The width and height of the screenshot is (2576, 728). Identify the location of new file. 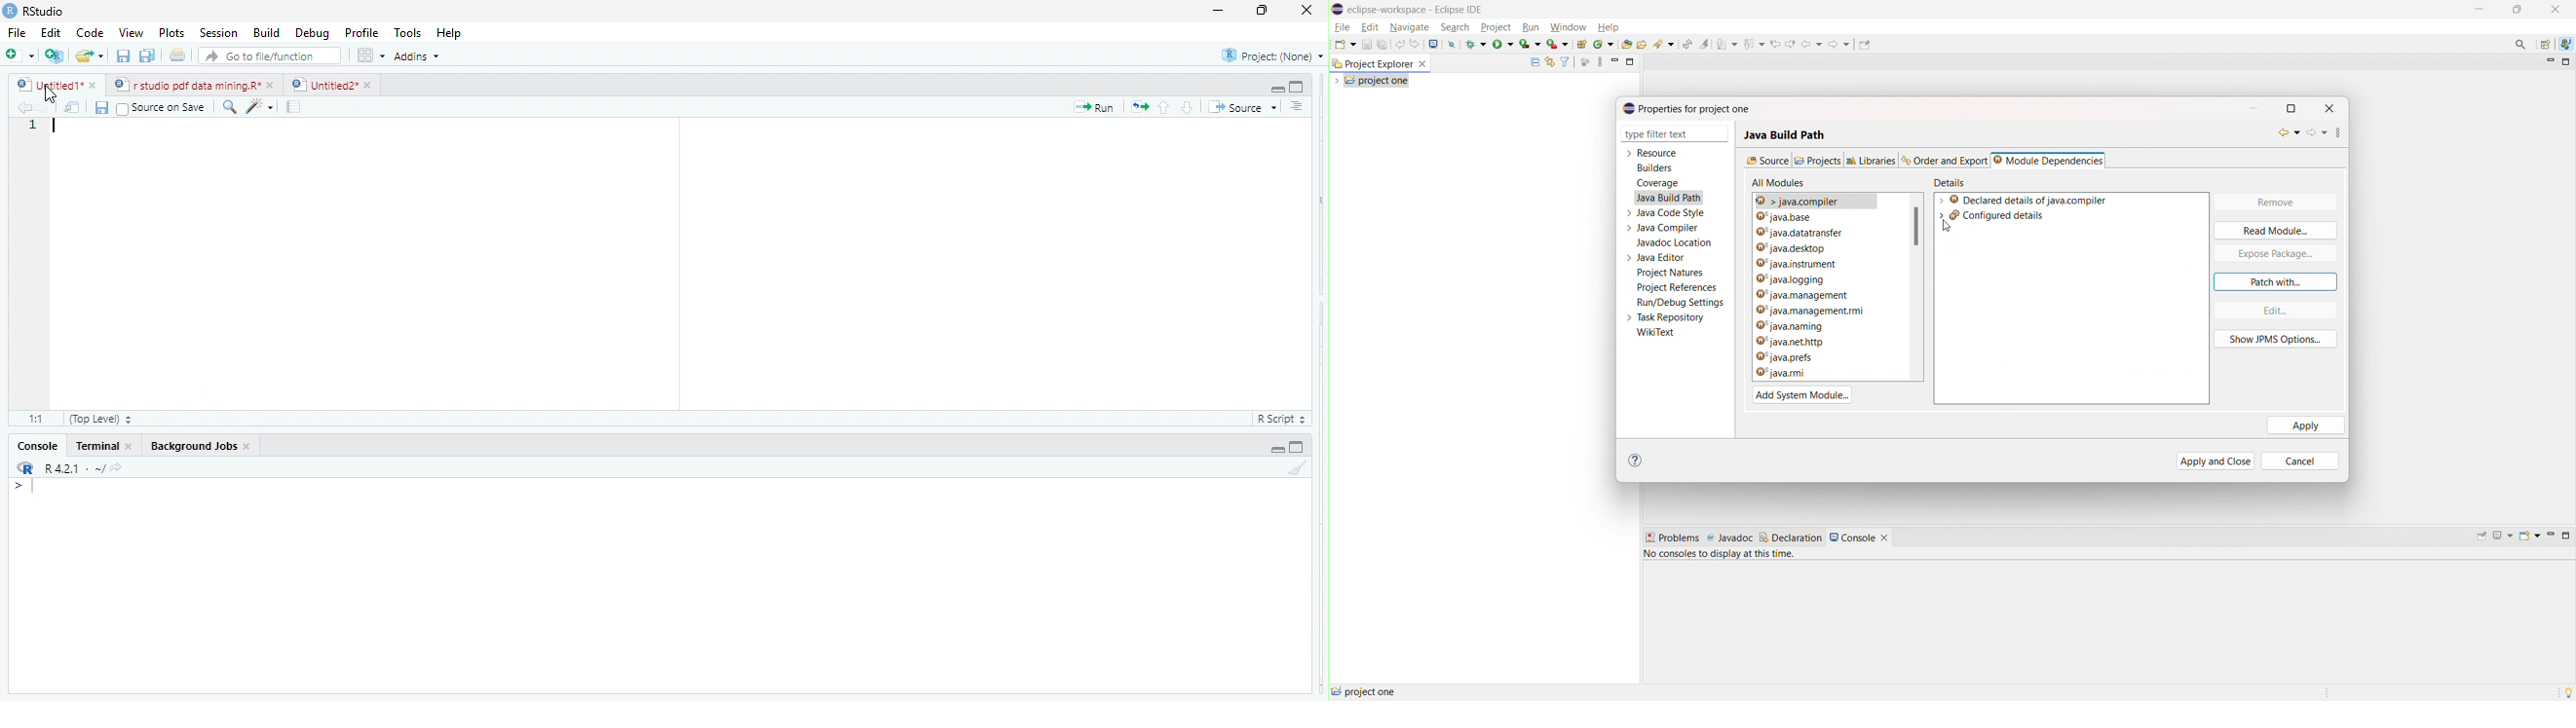
(19, 55).